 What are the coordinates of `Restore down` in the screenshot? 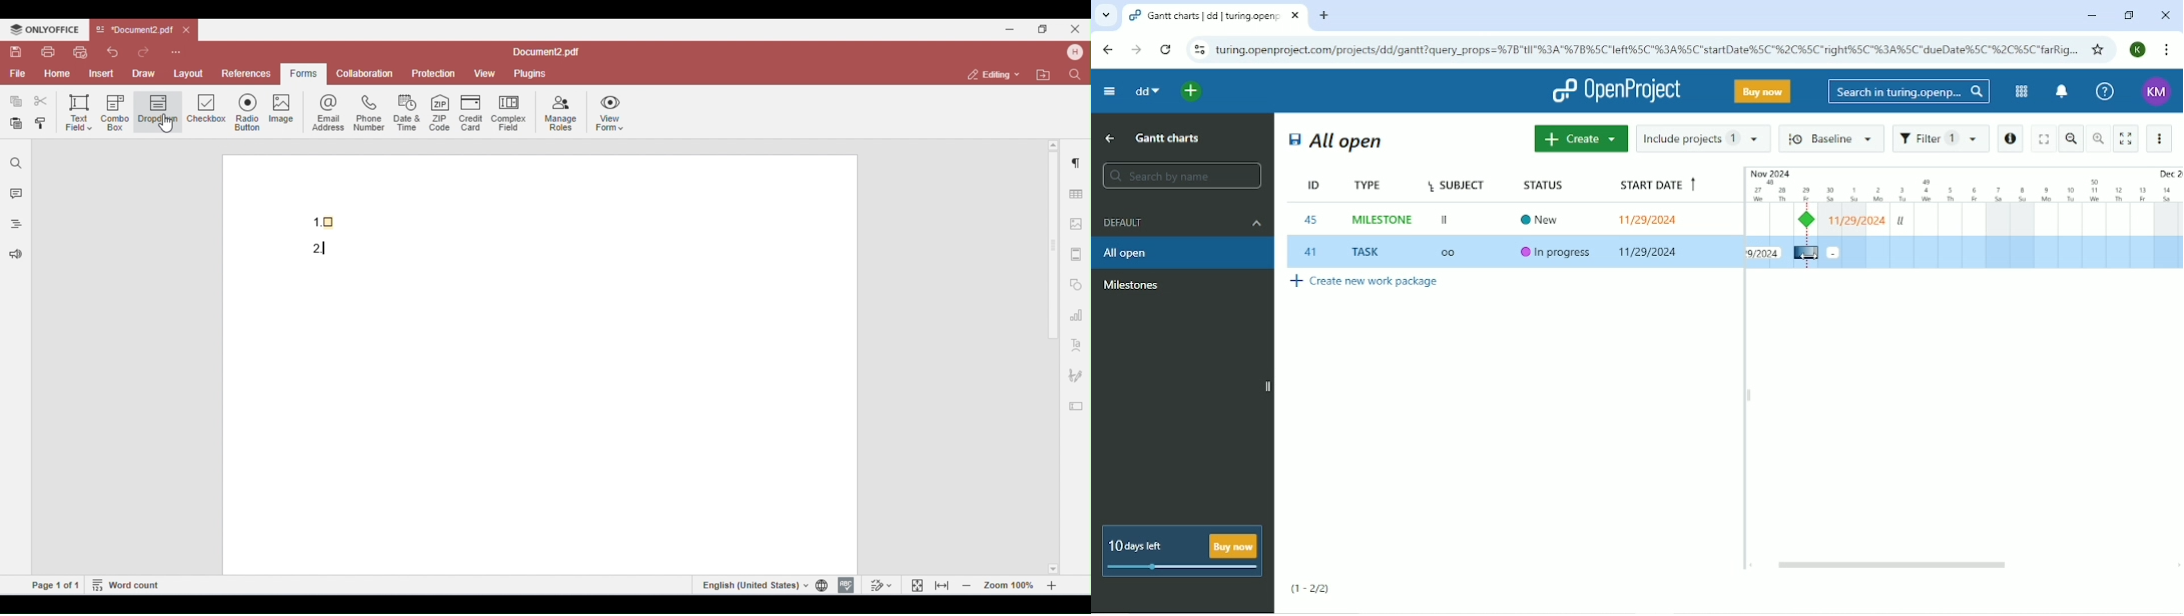 It's located at (2130, 16).